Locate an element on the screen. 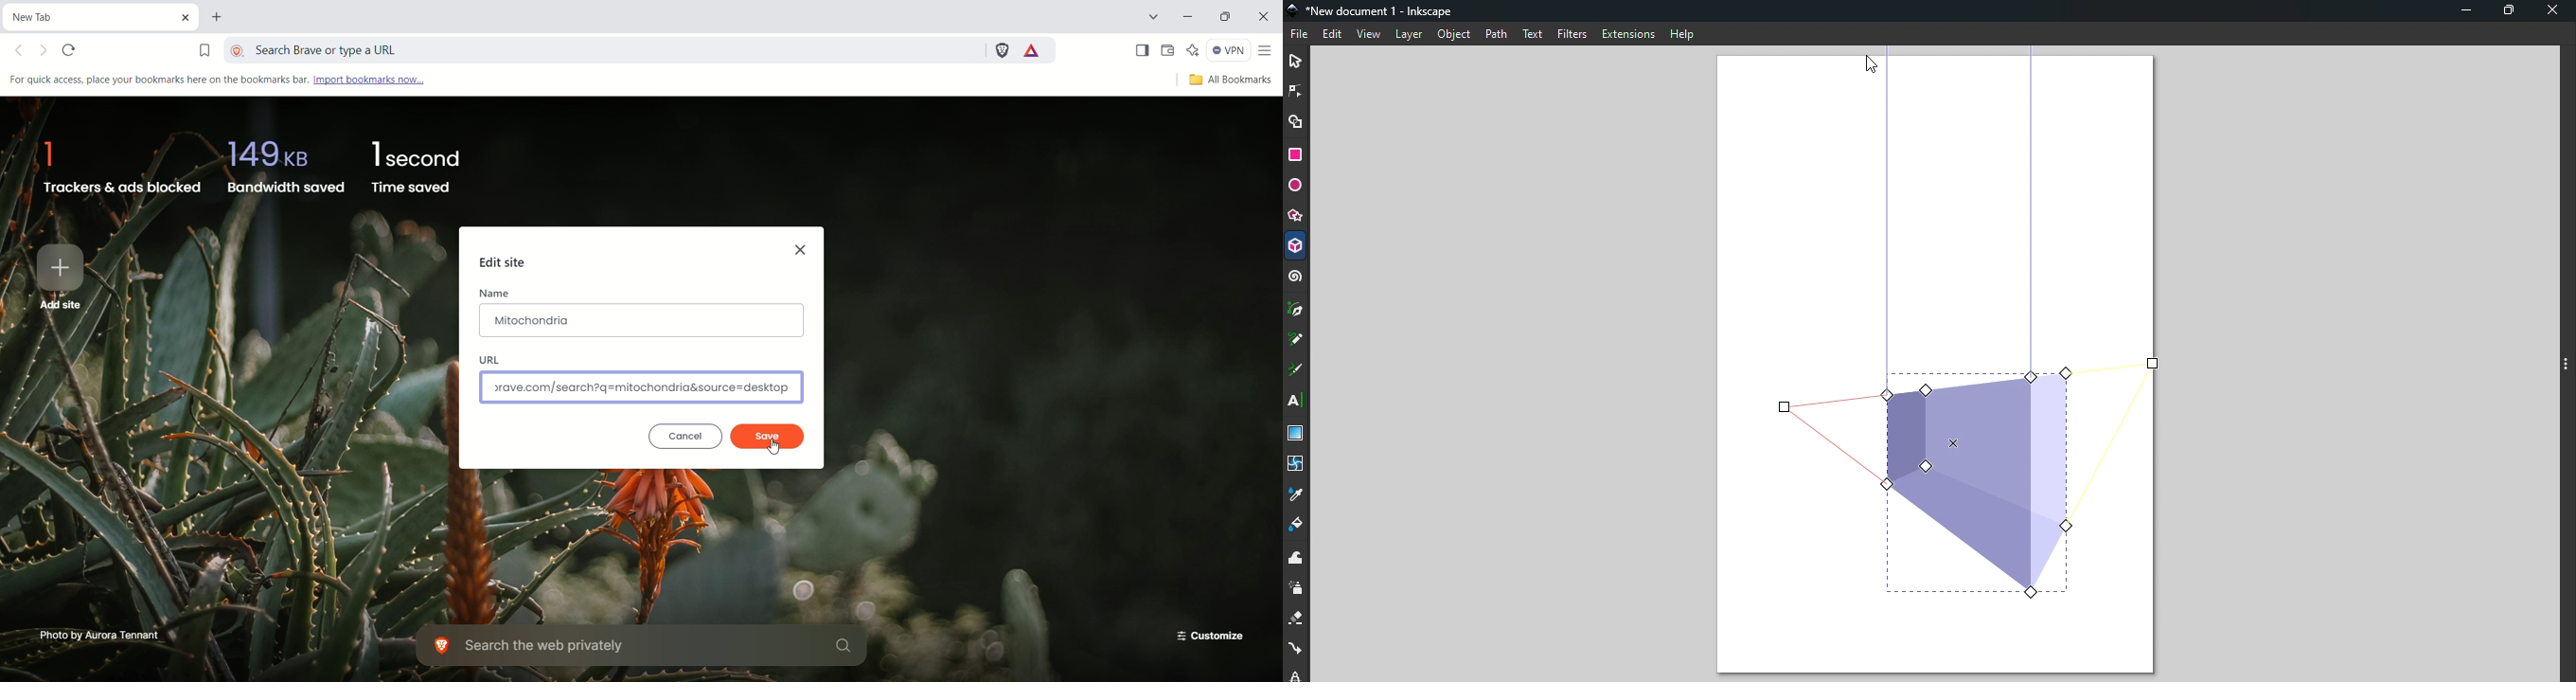  Tweak tool is located at coordinates (1299, 560).